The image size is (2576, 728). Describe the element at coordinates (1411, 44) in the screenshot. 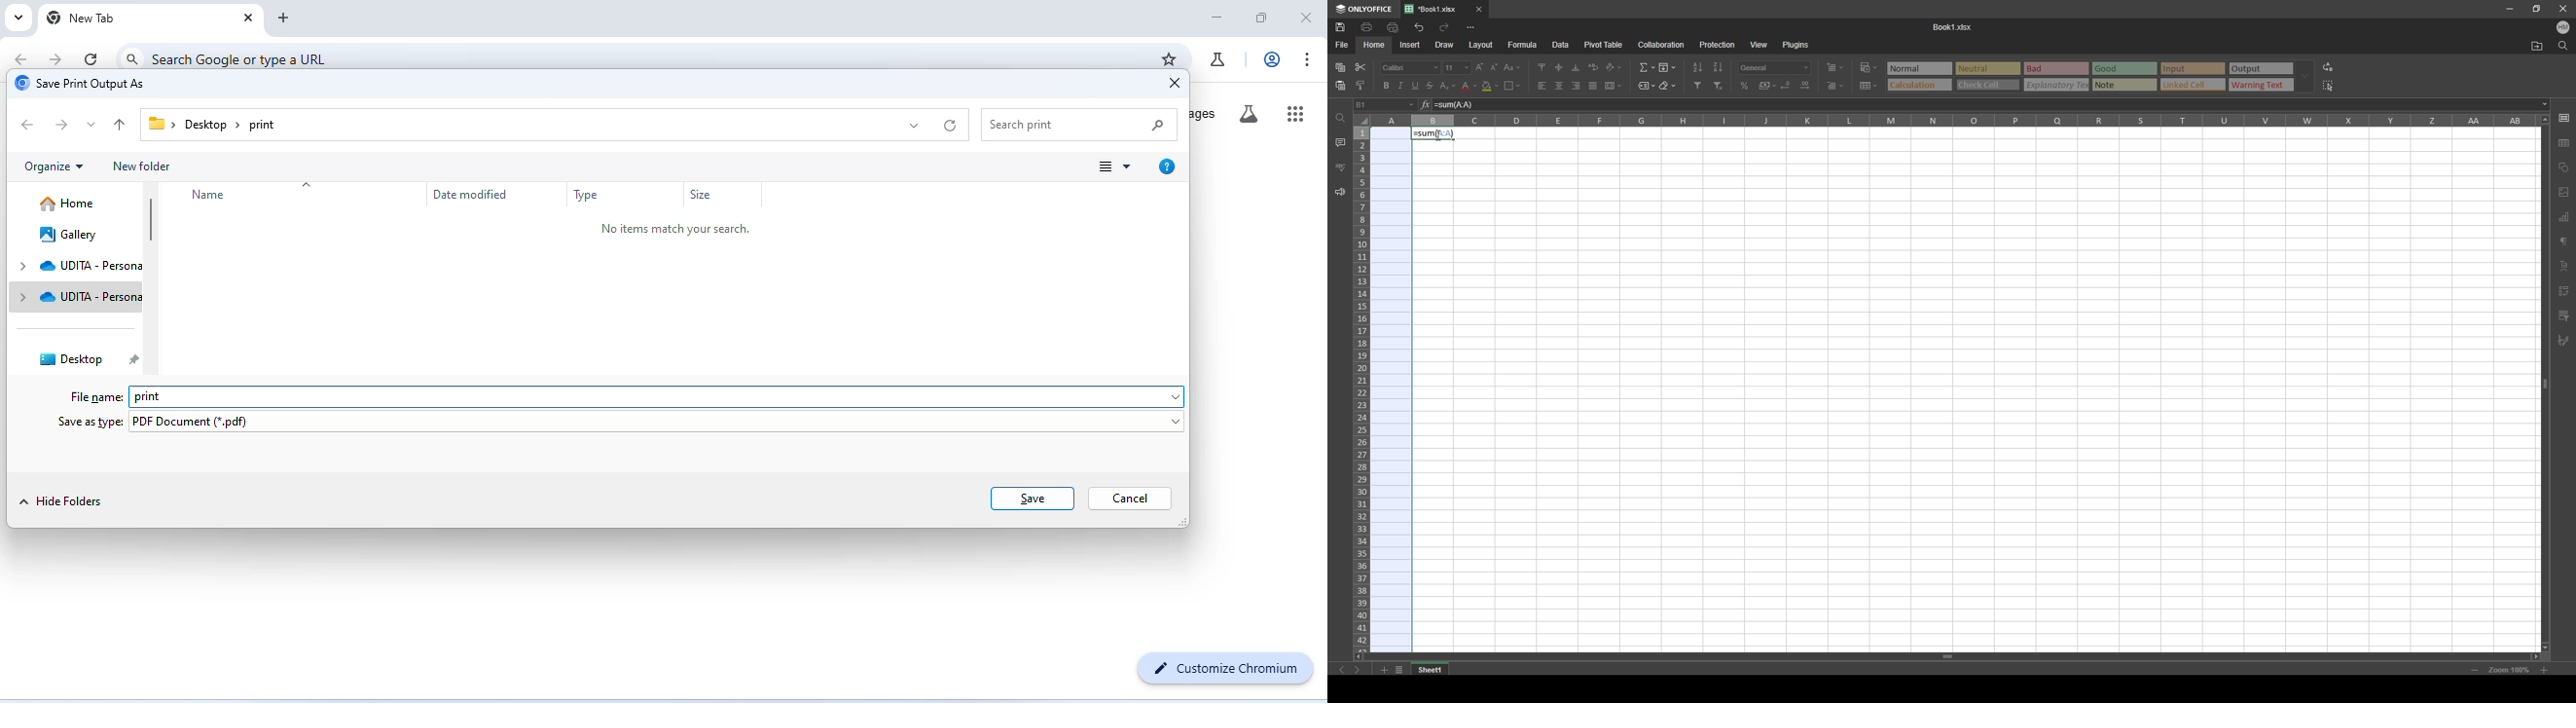

I see `insert` at that location.